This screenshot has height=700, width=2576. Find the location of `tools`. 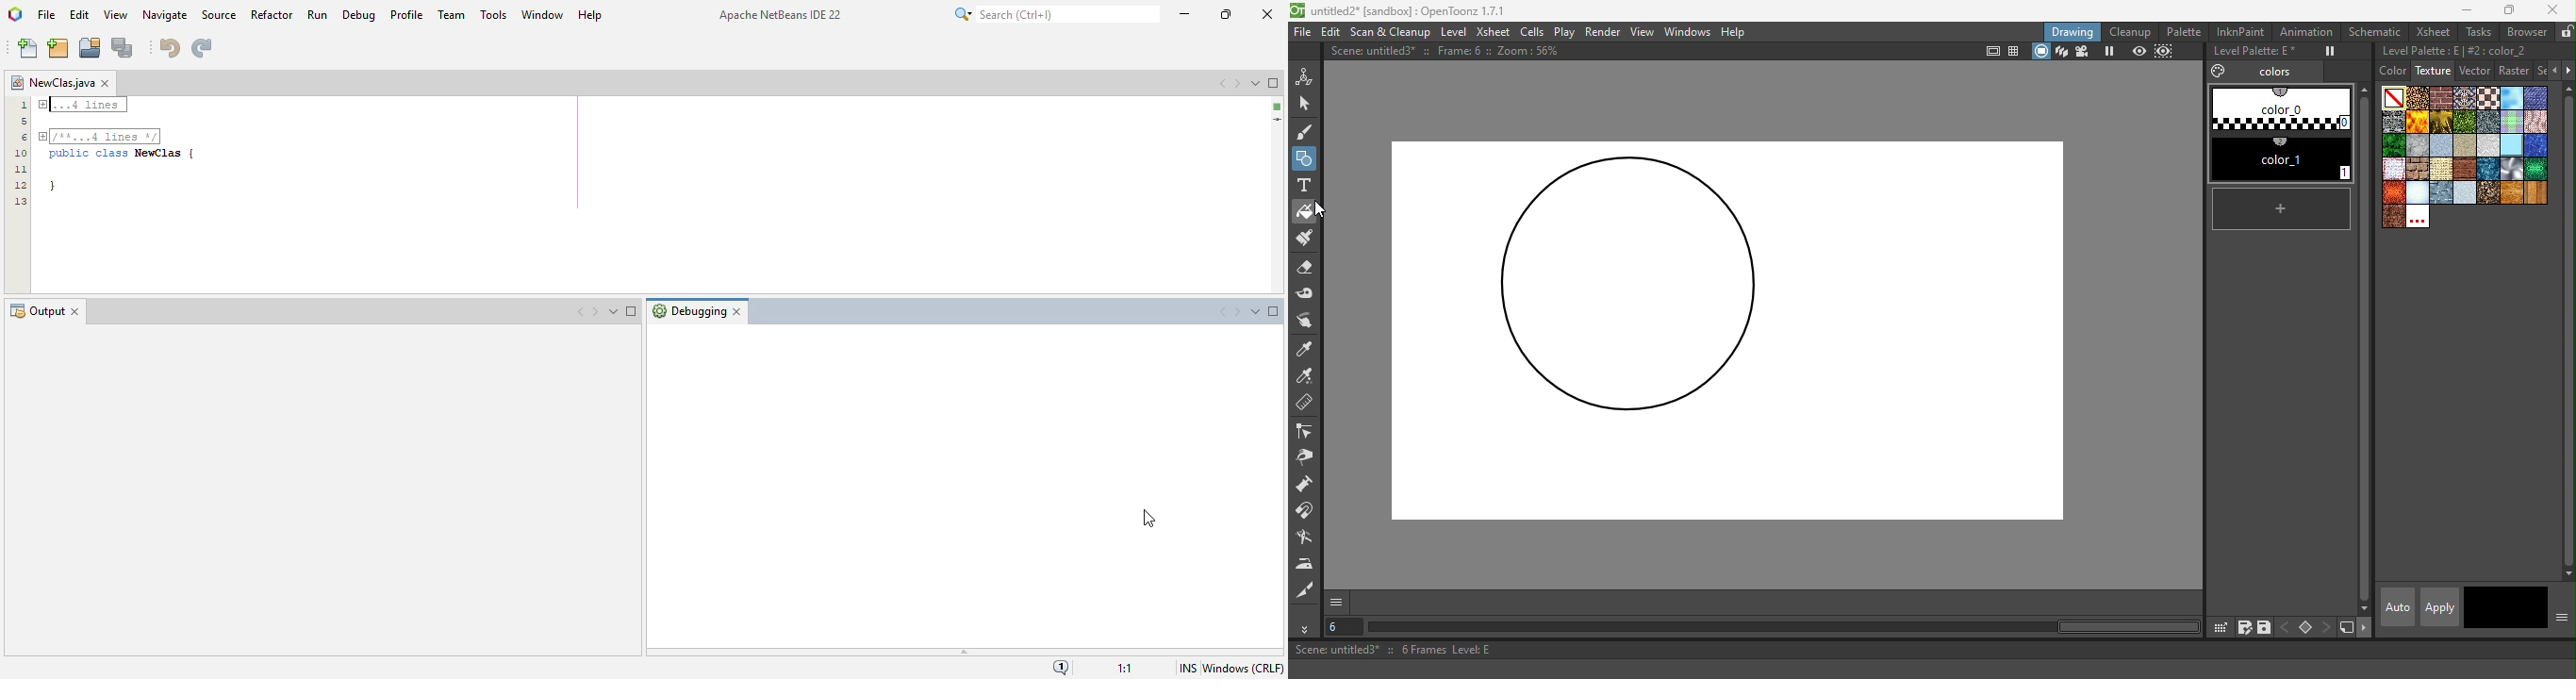

tools is located at coordinates (494, 13).